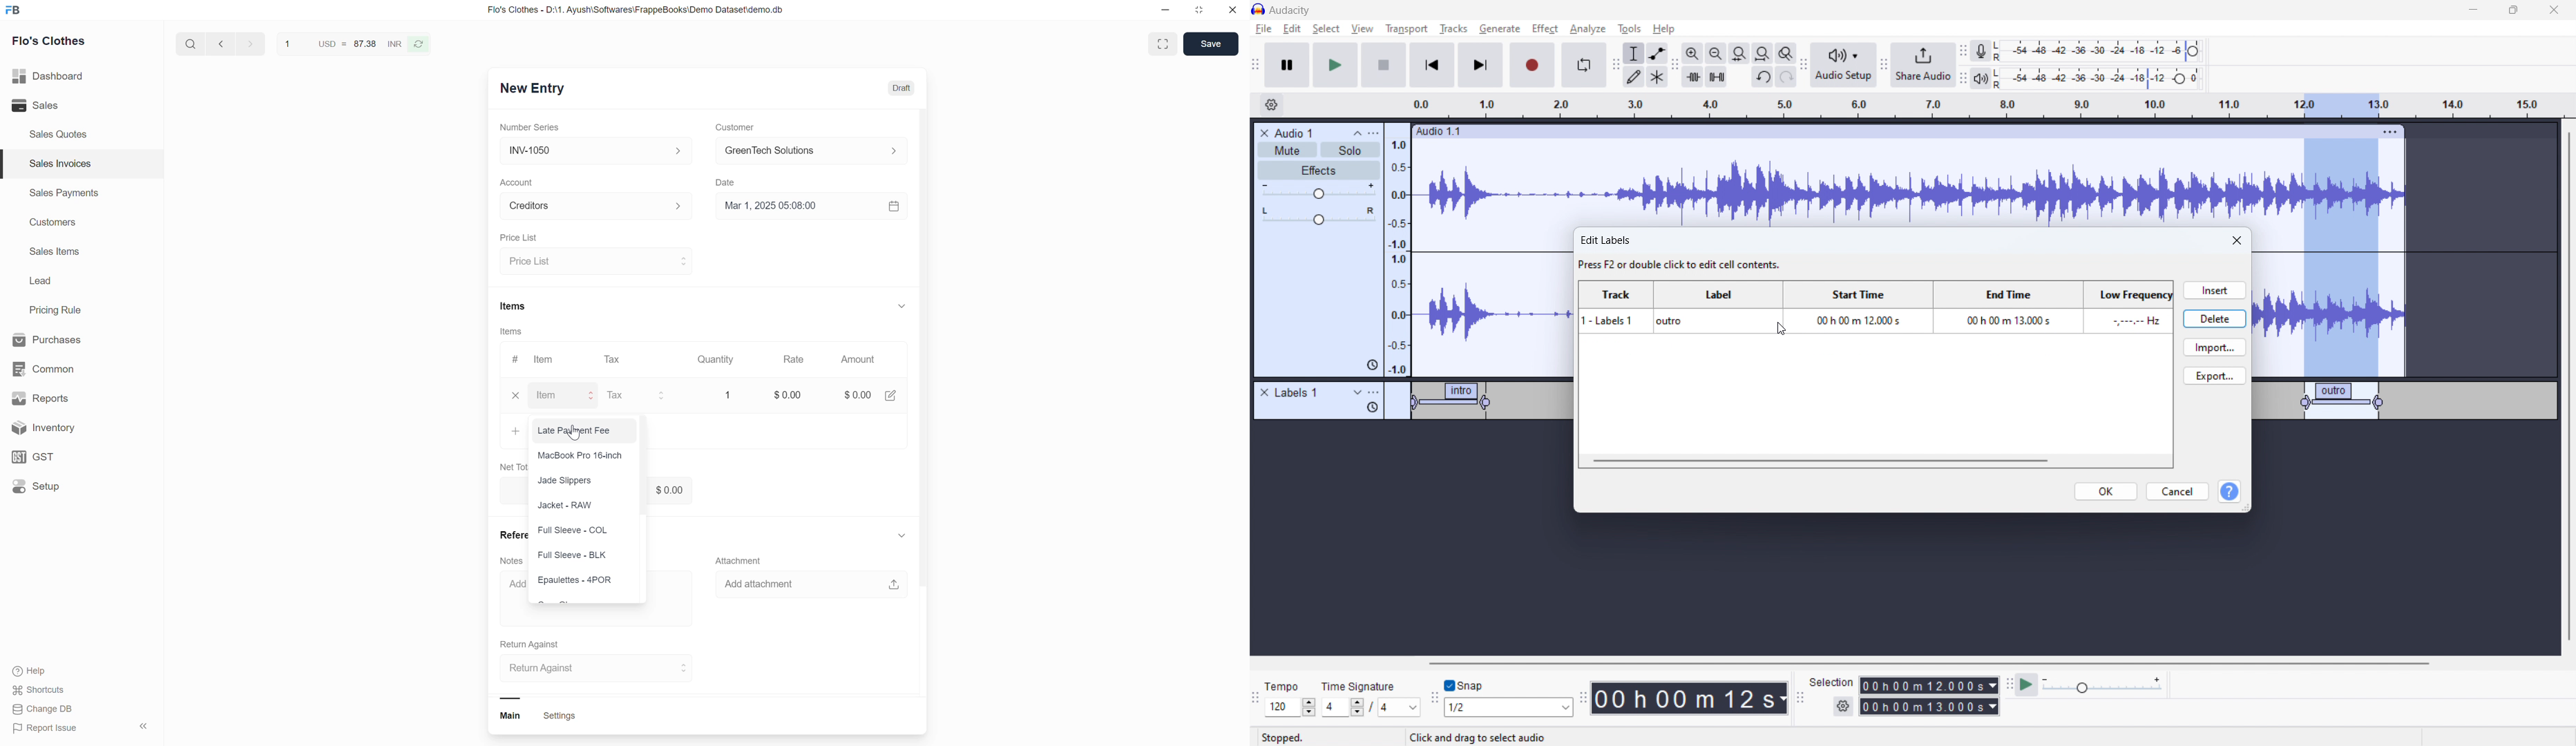 Image resolution: width=2576 pixels, height=756 pixels. What do you see at coordinates (537, 643) in the screenshot?
I see `Return Against` at bounding box center [537, 643].